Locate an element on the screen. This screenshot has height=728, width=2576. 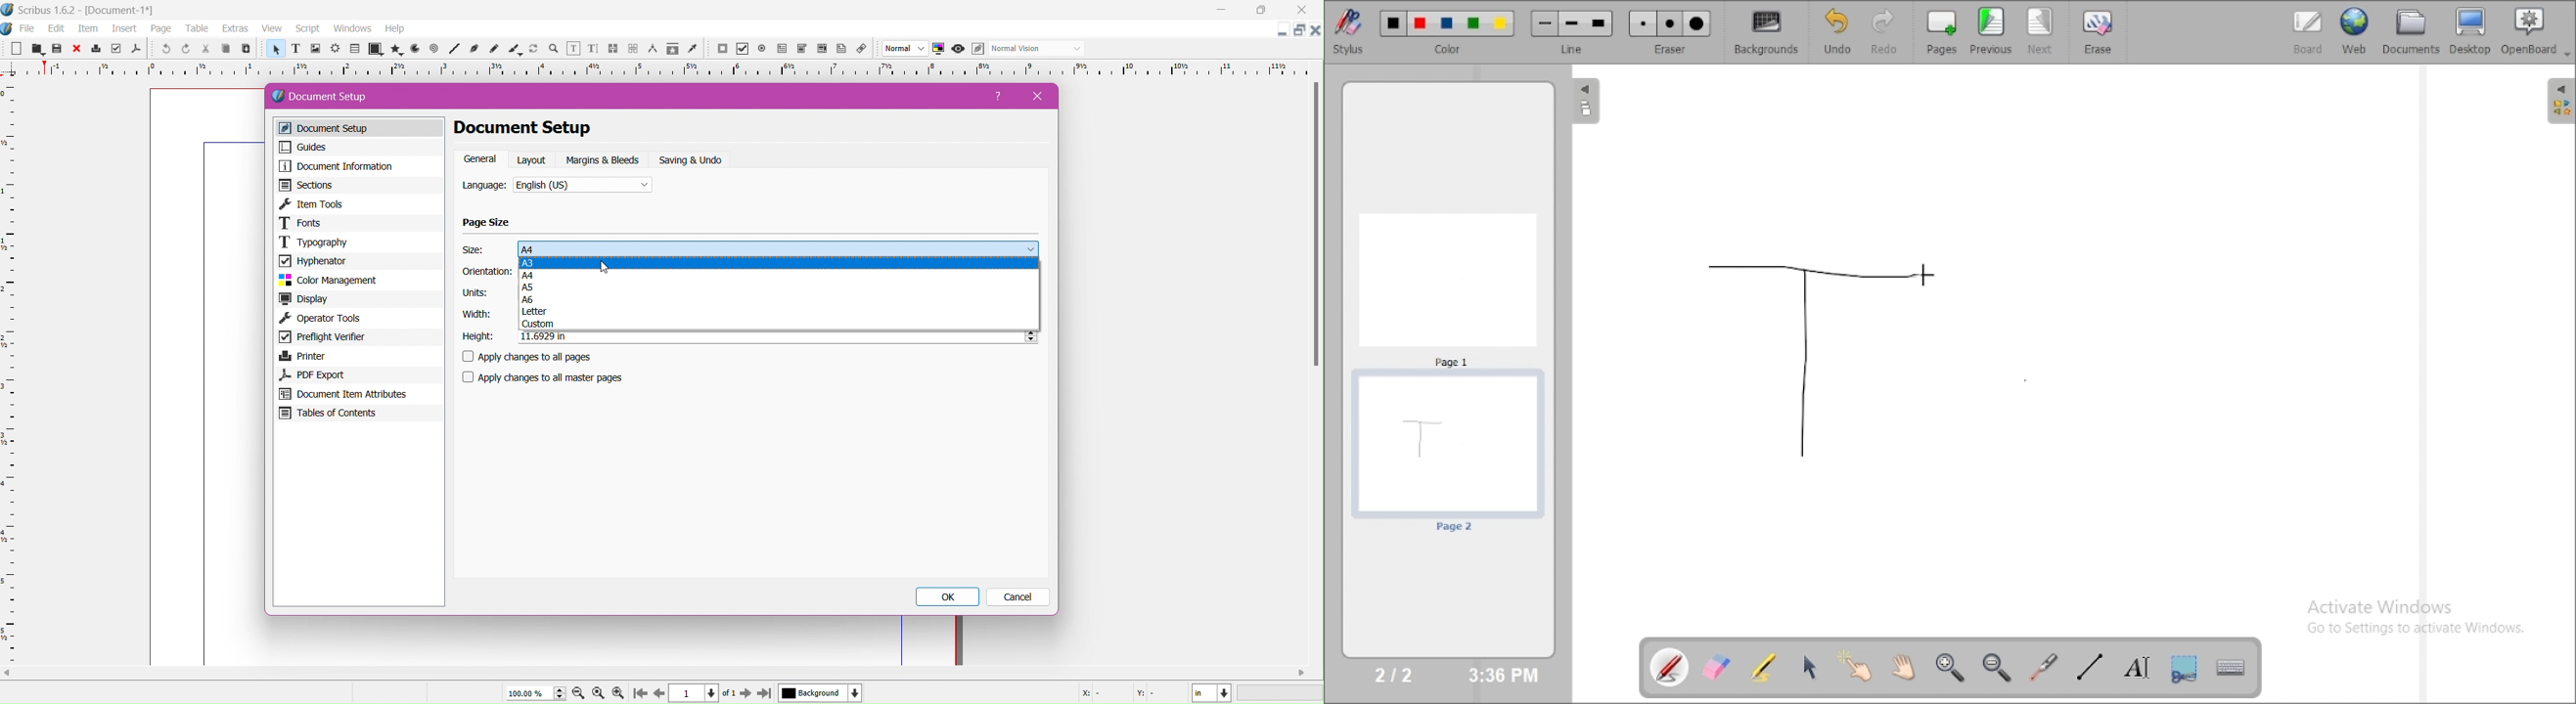
eye dropper is located at coordinates (696, 50).